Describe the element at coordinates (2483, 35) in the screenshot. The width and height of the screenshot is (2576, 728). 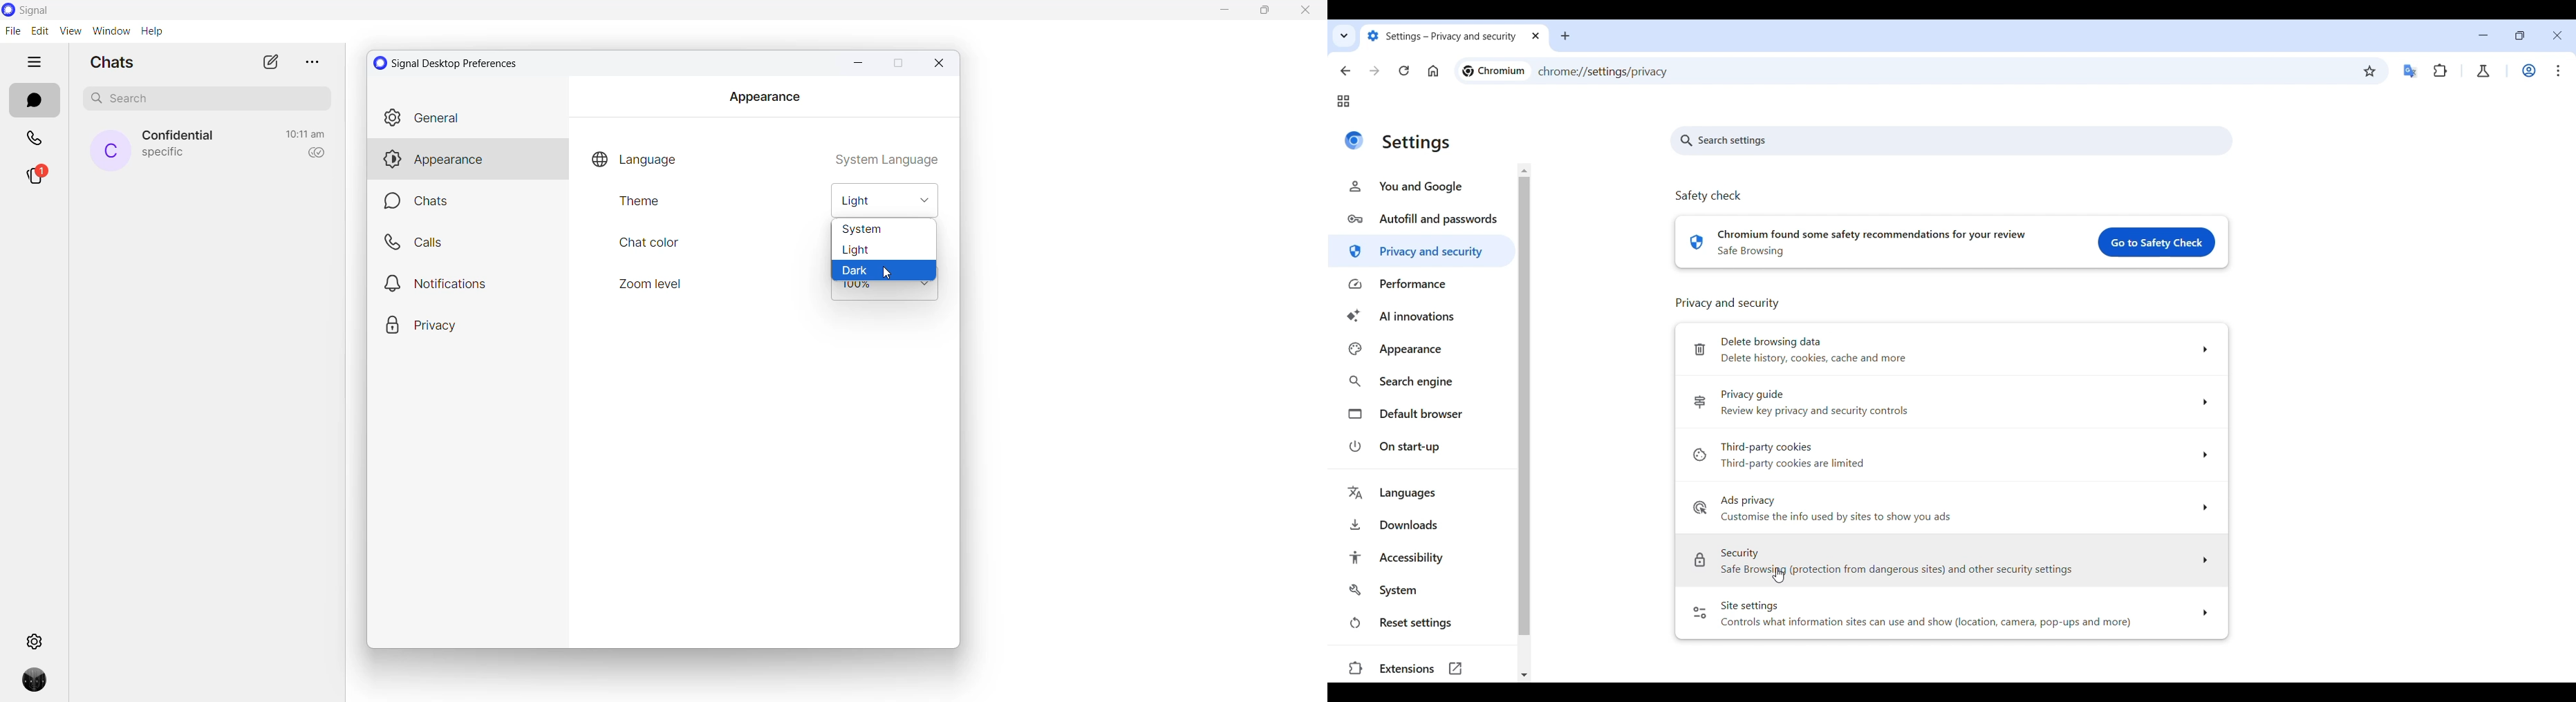
I see `Minimize` at that location.